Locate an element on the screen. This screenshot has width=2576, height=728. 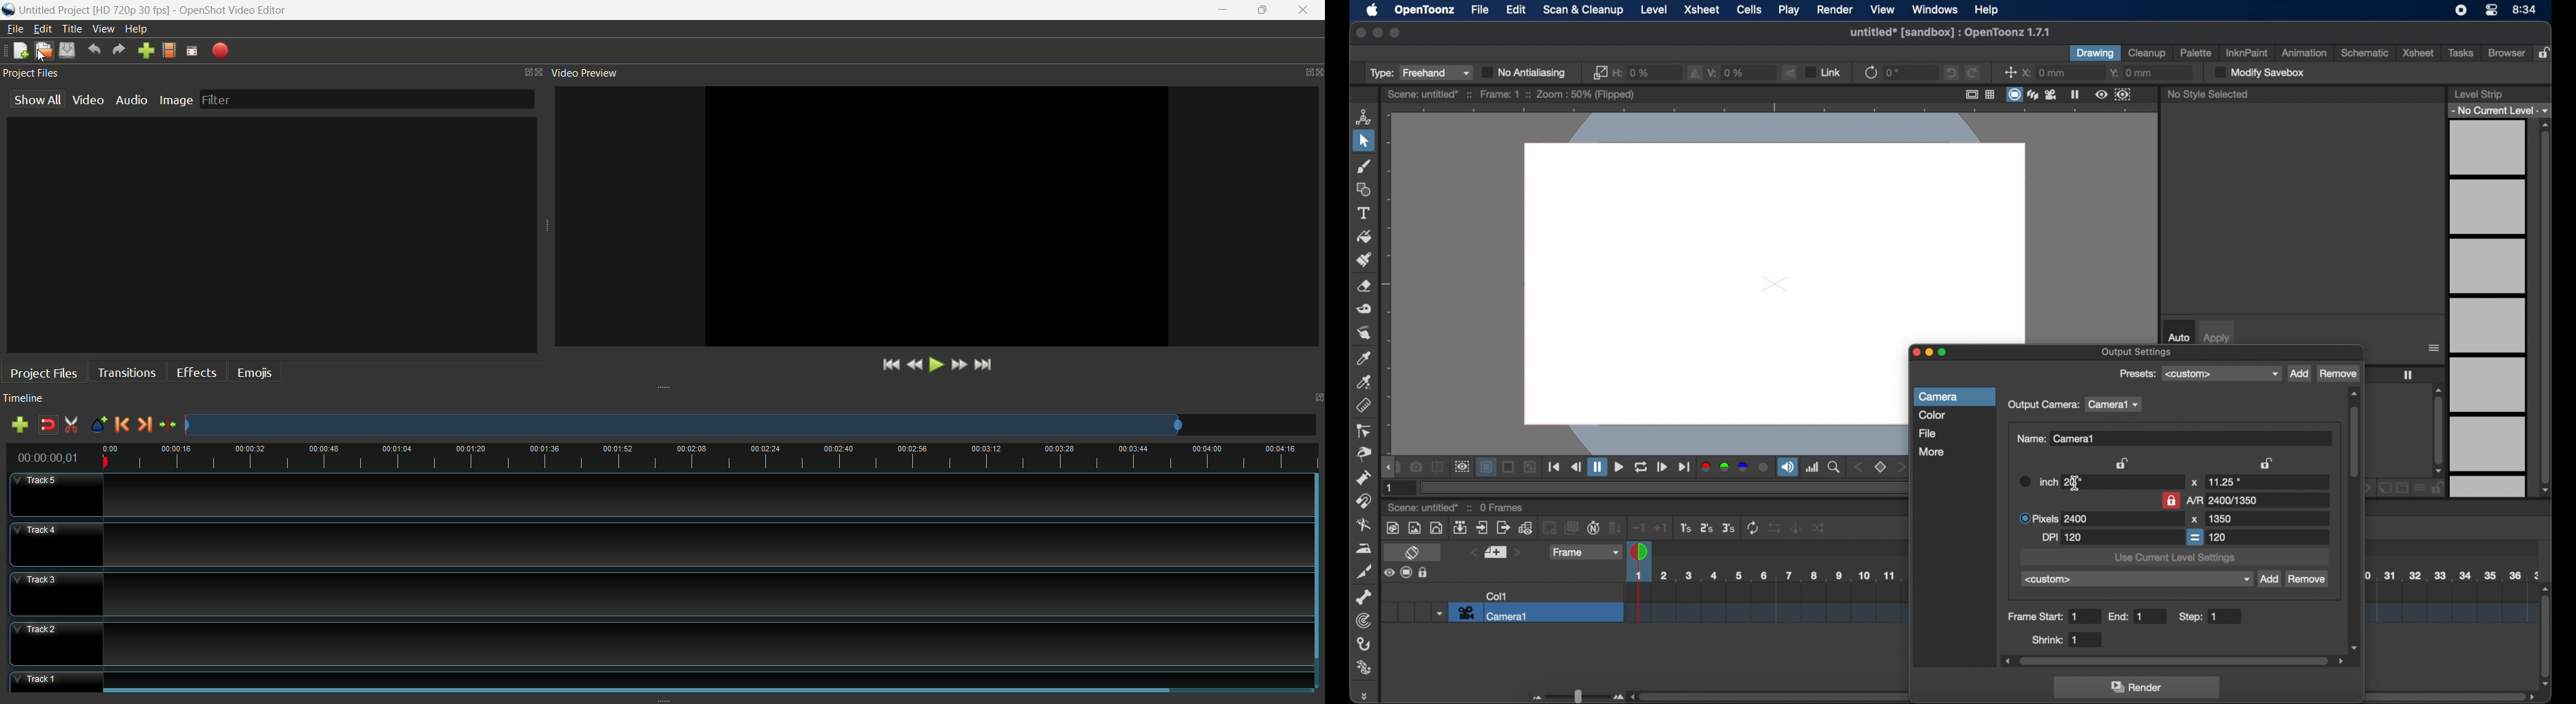
render is located at coordinates (1834, 10).